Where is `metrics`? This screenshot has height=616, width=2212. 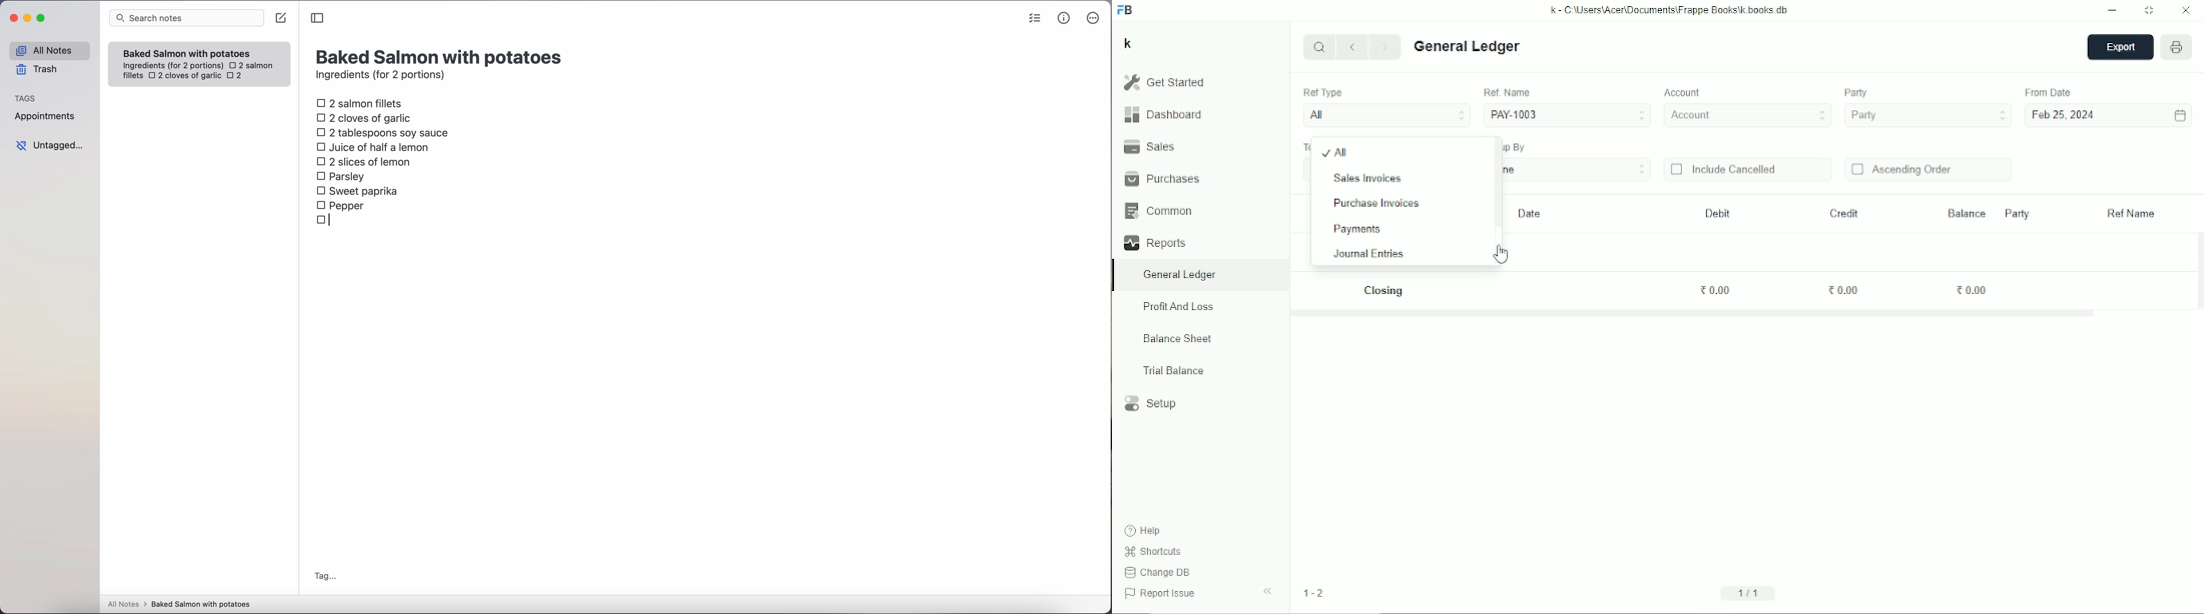
metrics is located at coordinates (1065, 18).